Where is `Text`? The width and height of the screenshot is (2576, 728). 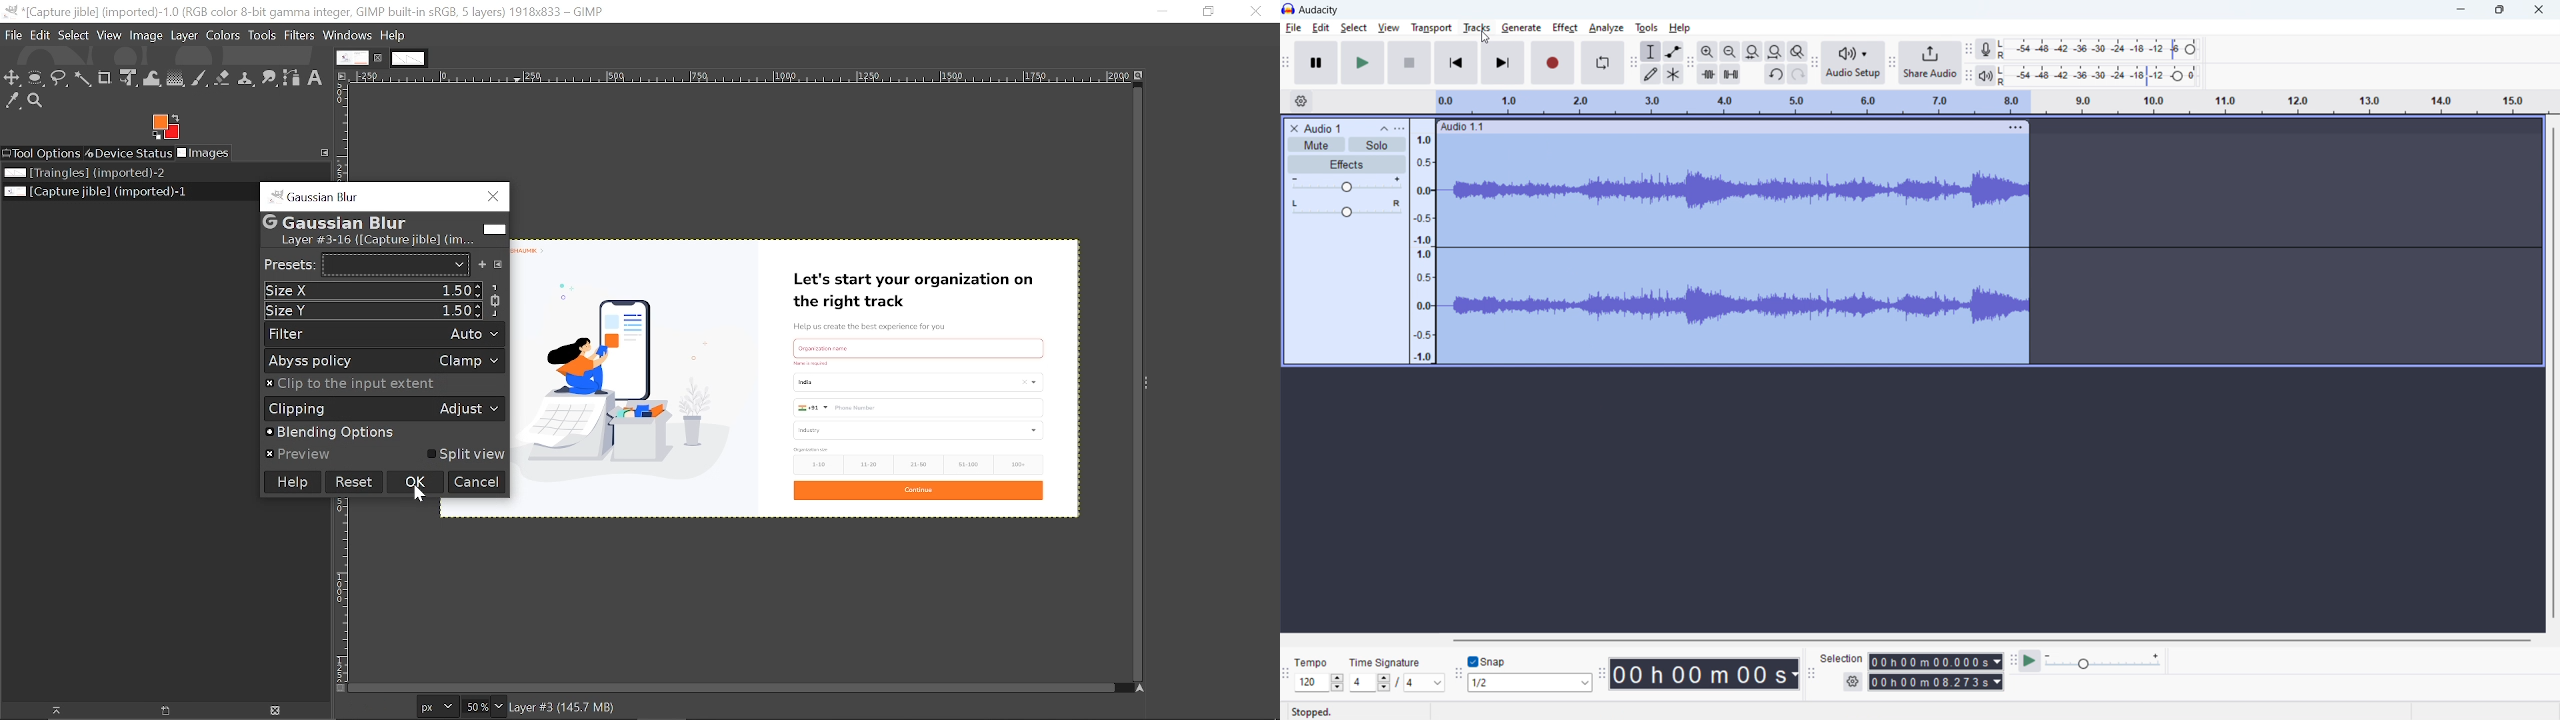 Text is located at coordinates (289, 263).